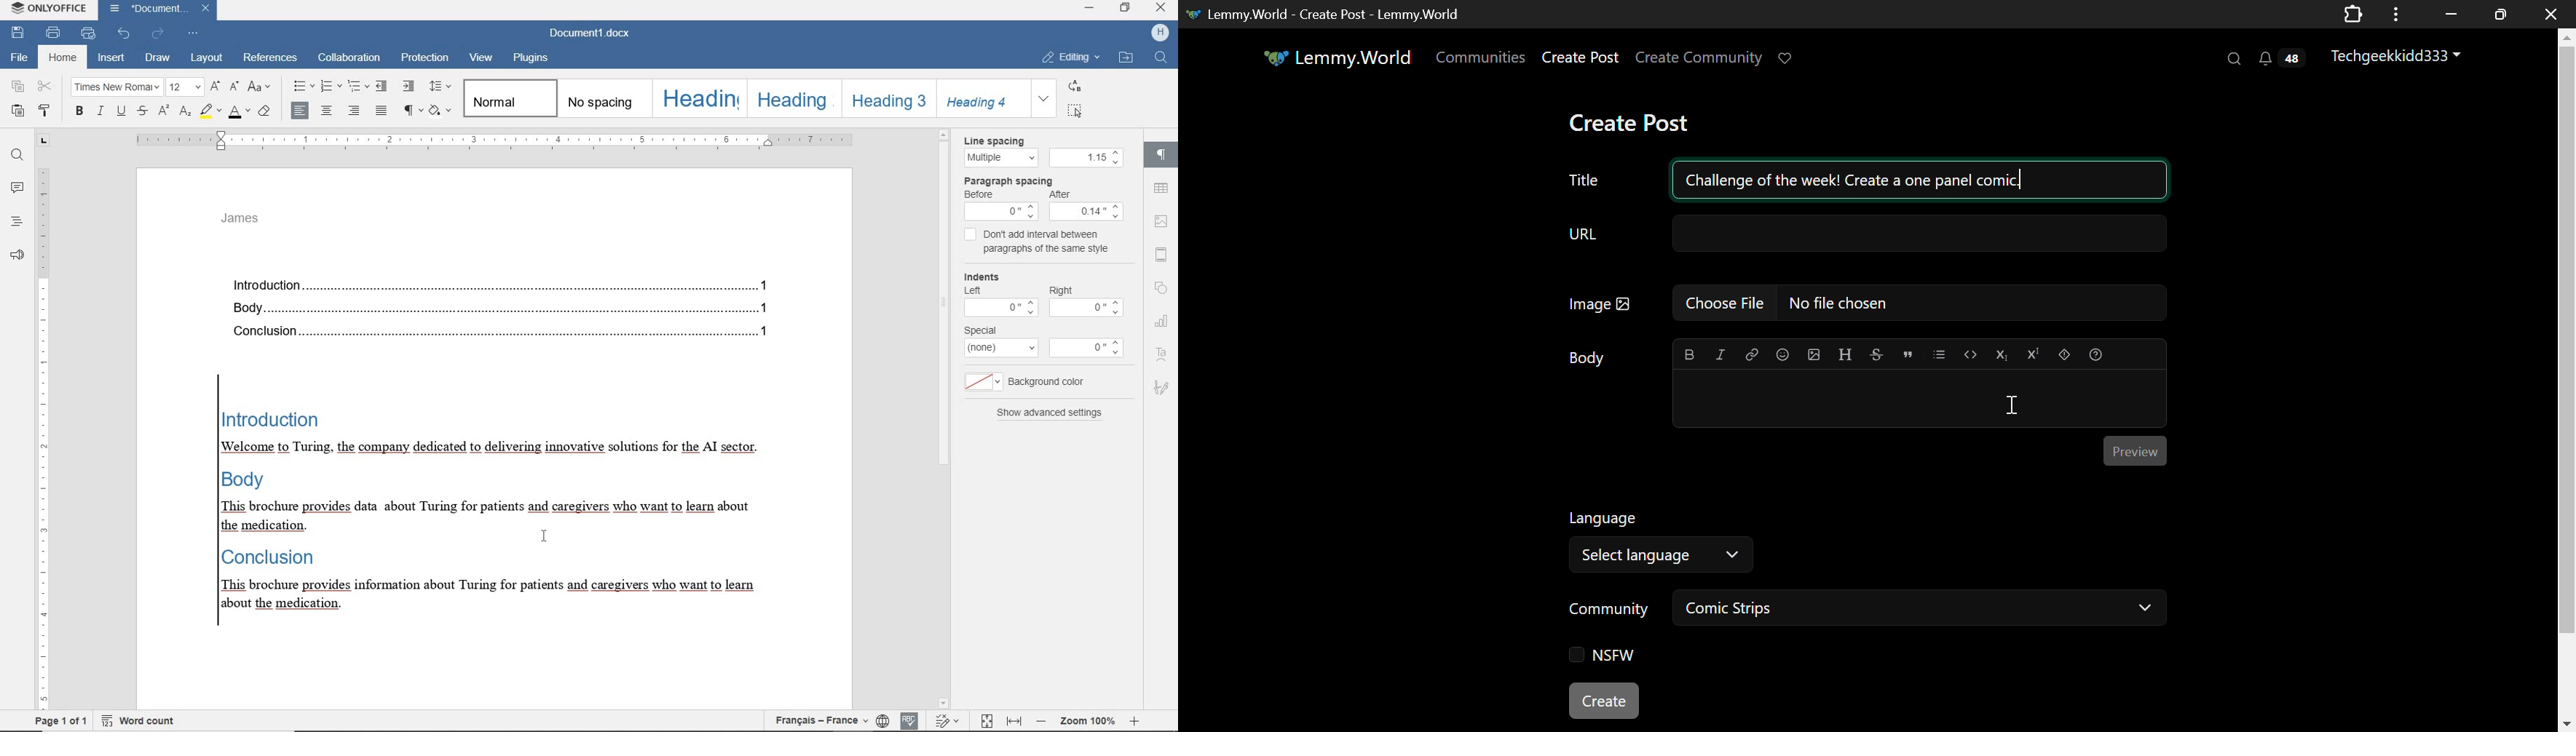 This screenshot has height=756, width=2576. I want to click on underline, so click(123, 112).